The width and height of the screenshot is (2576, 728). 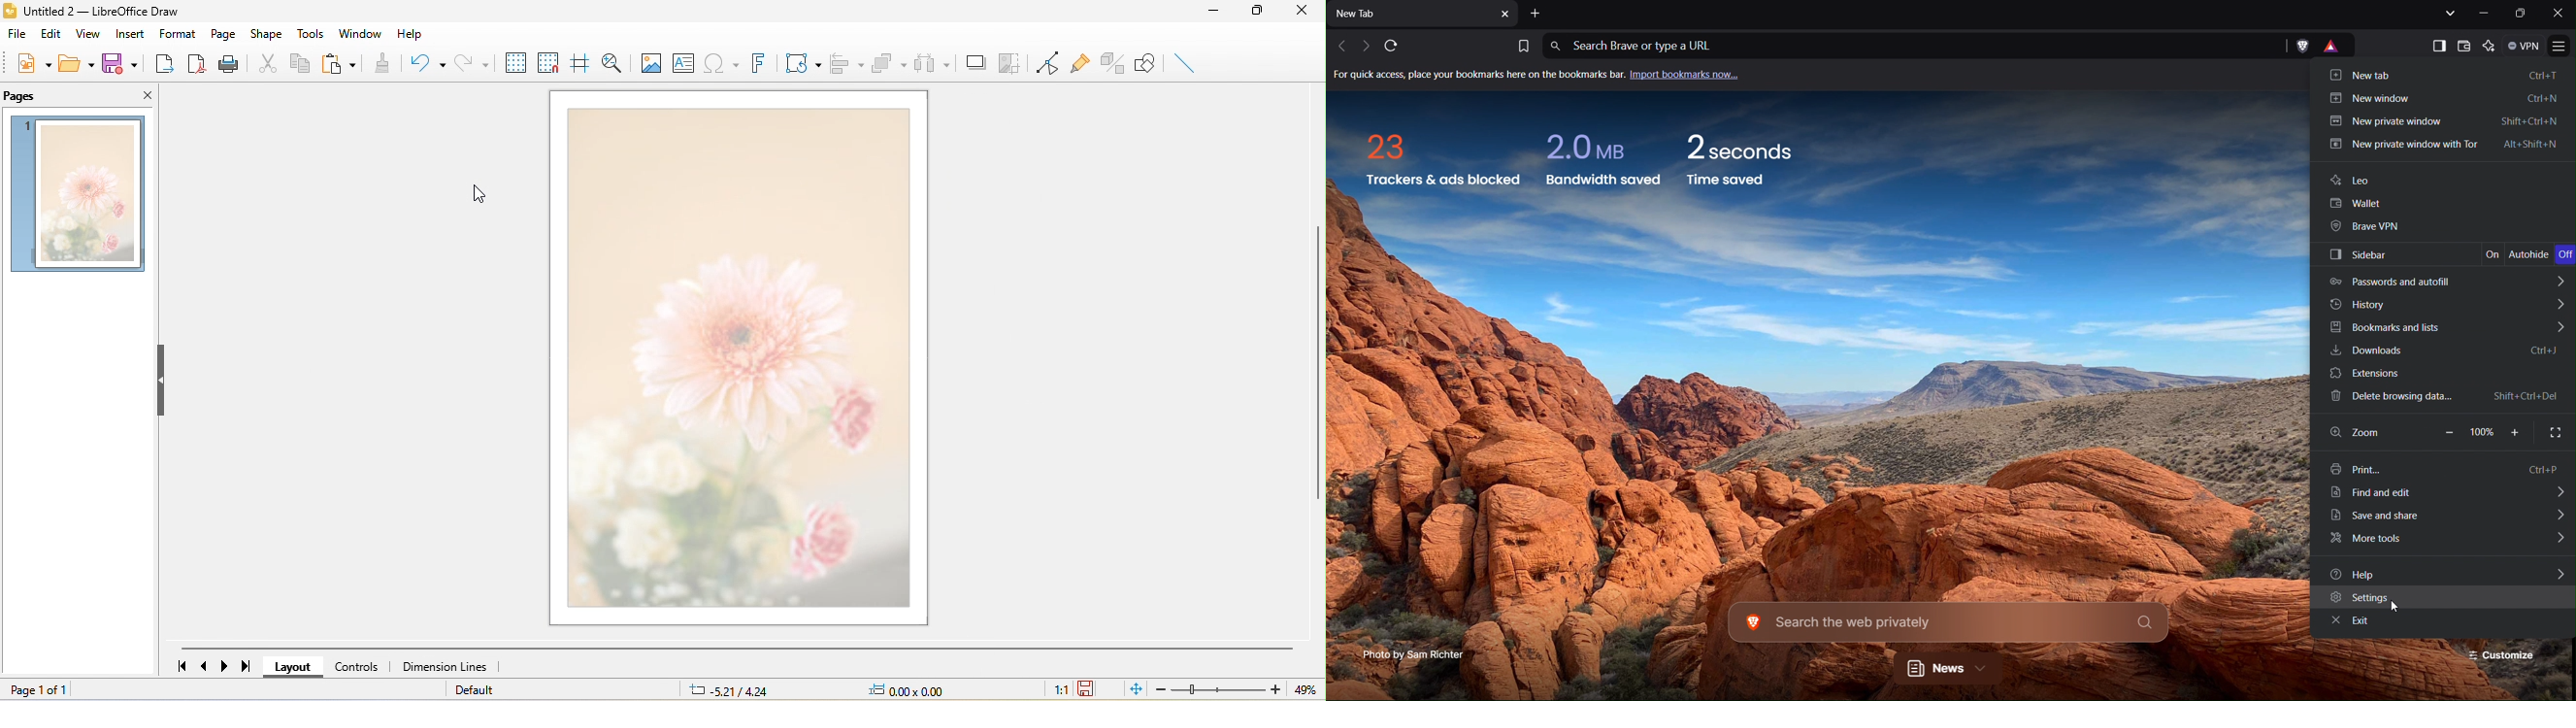 I want to click on page 1 of 1, so click(x=77, y=691).